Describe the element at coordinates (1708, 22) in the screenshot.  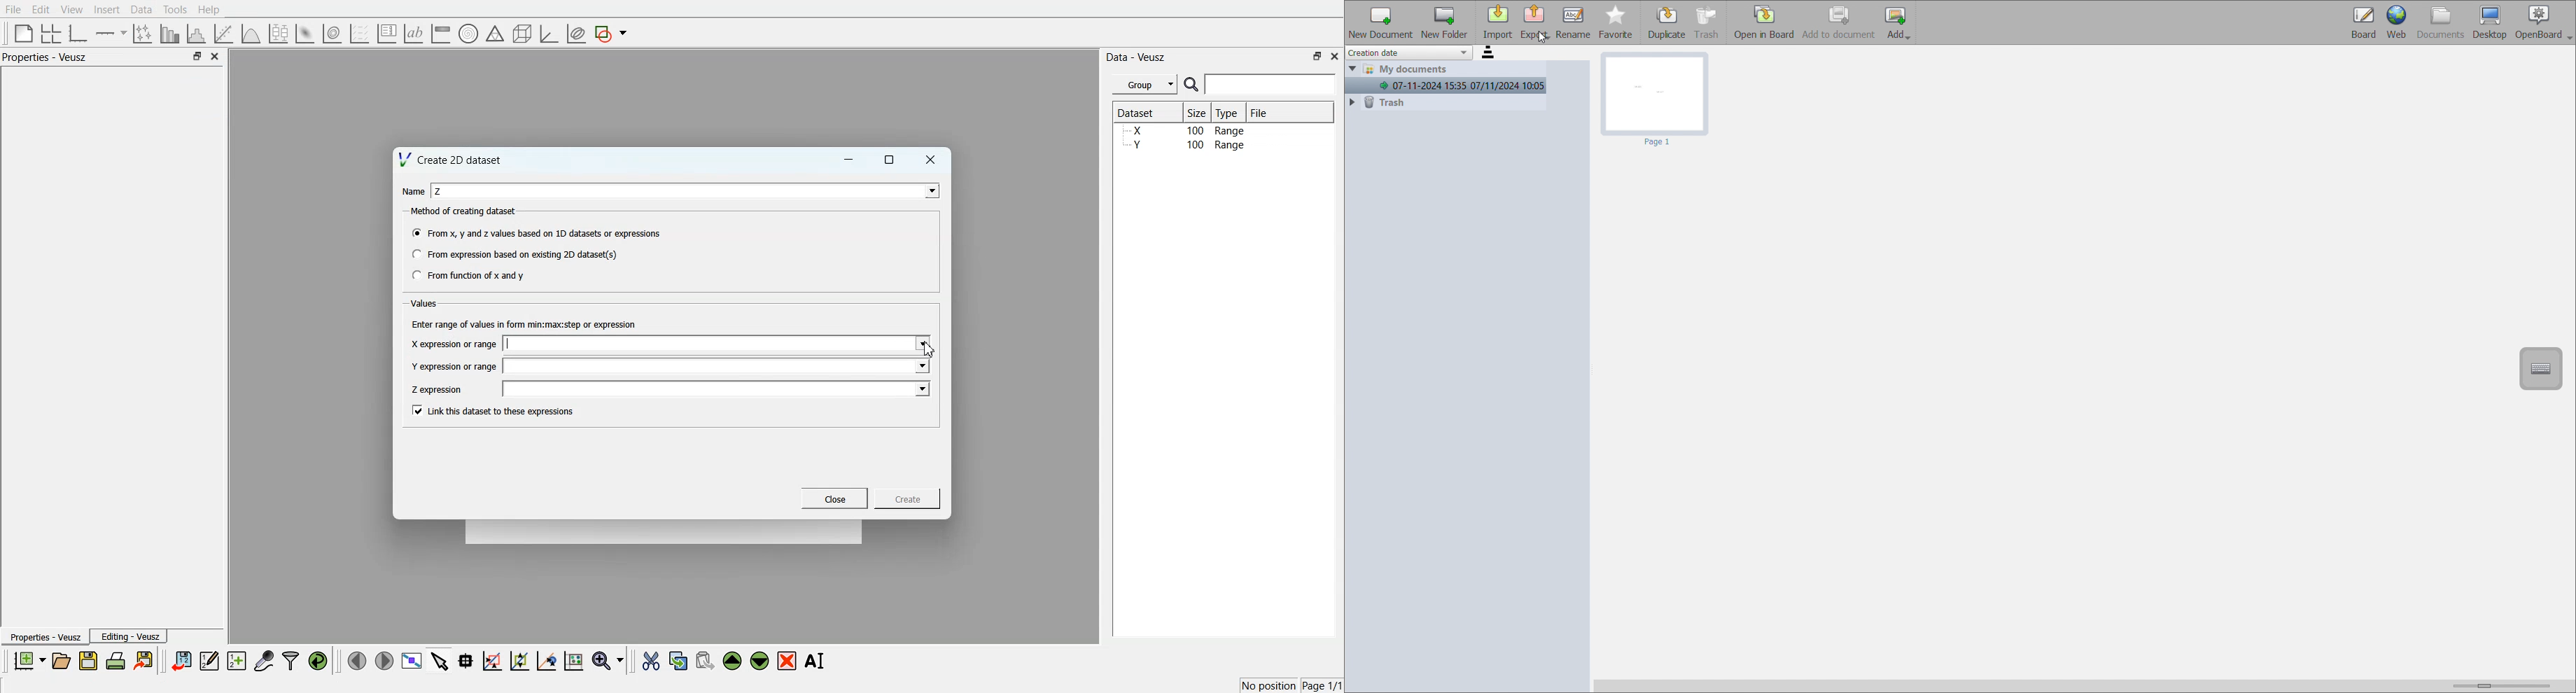
I see `trash` at that location.